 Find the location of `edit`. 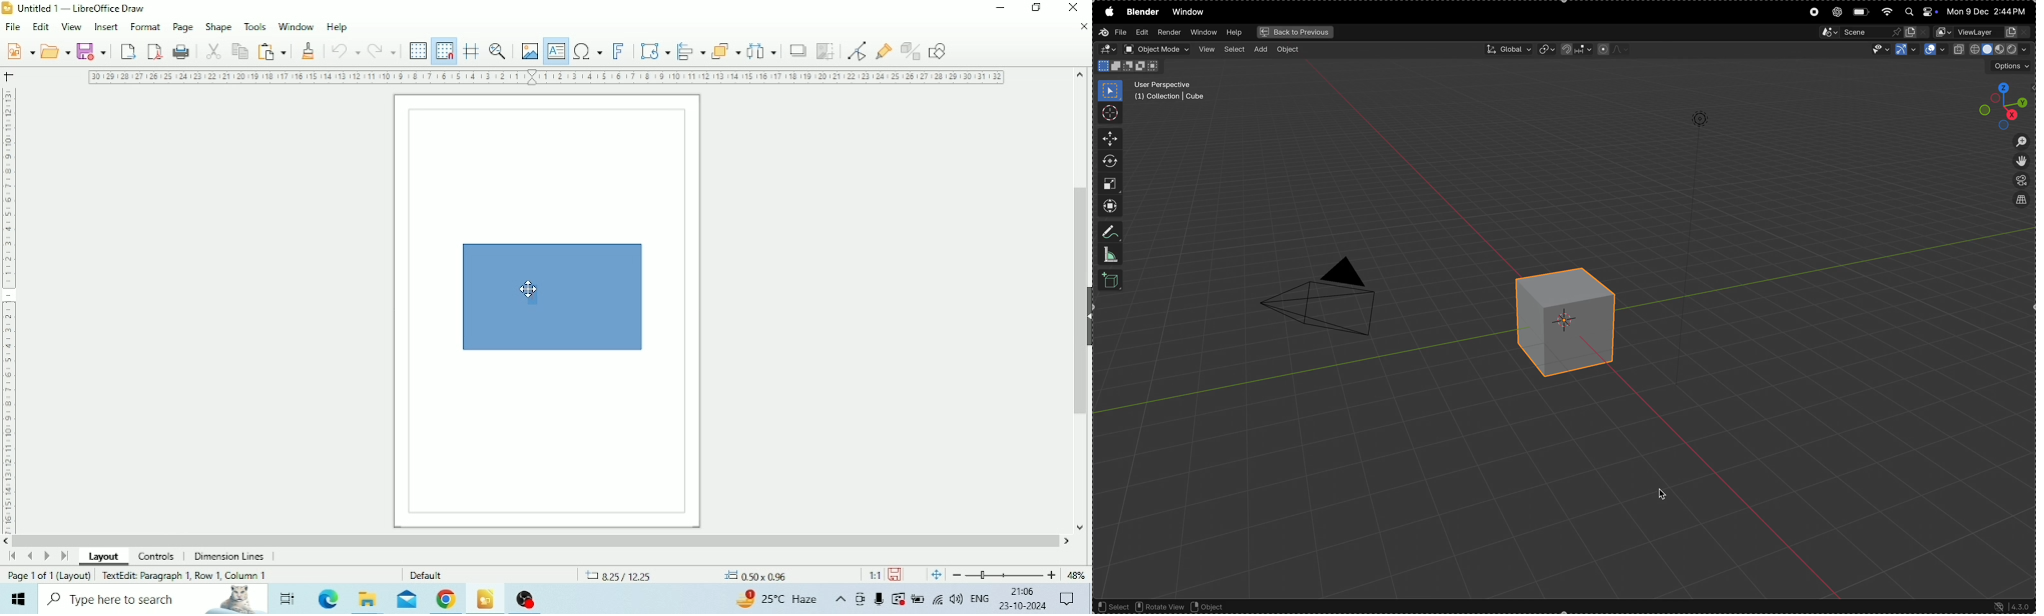

edit is located at coordinates (1140, 32).